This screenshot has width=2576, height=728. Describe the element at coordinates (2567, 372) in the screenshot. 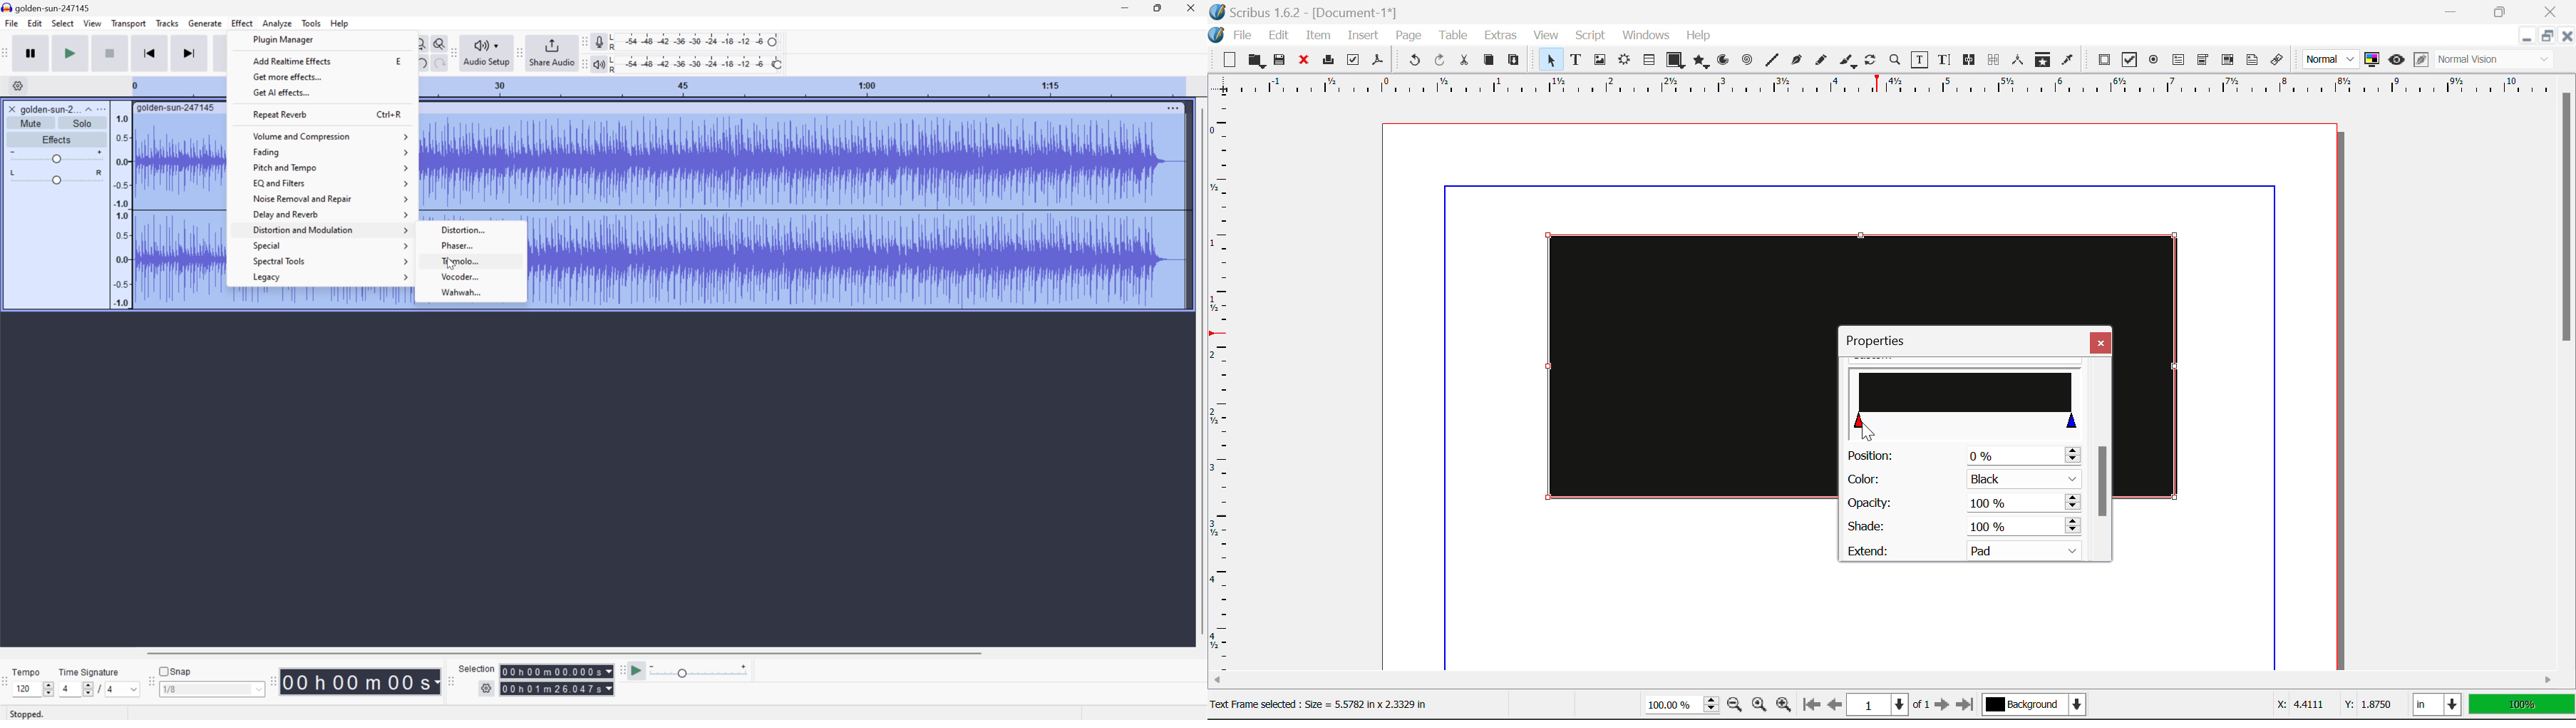

I see `Scroll Bar` at that location.